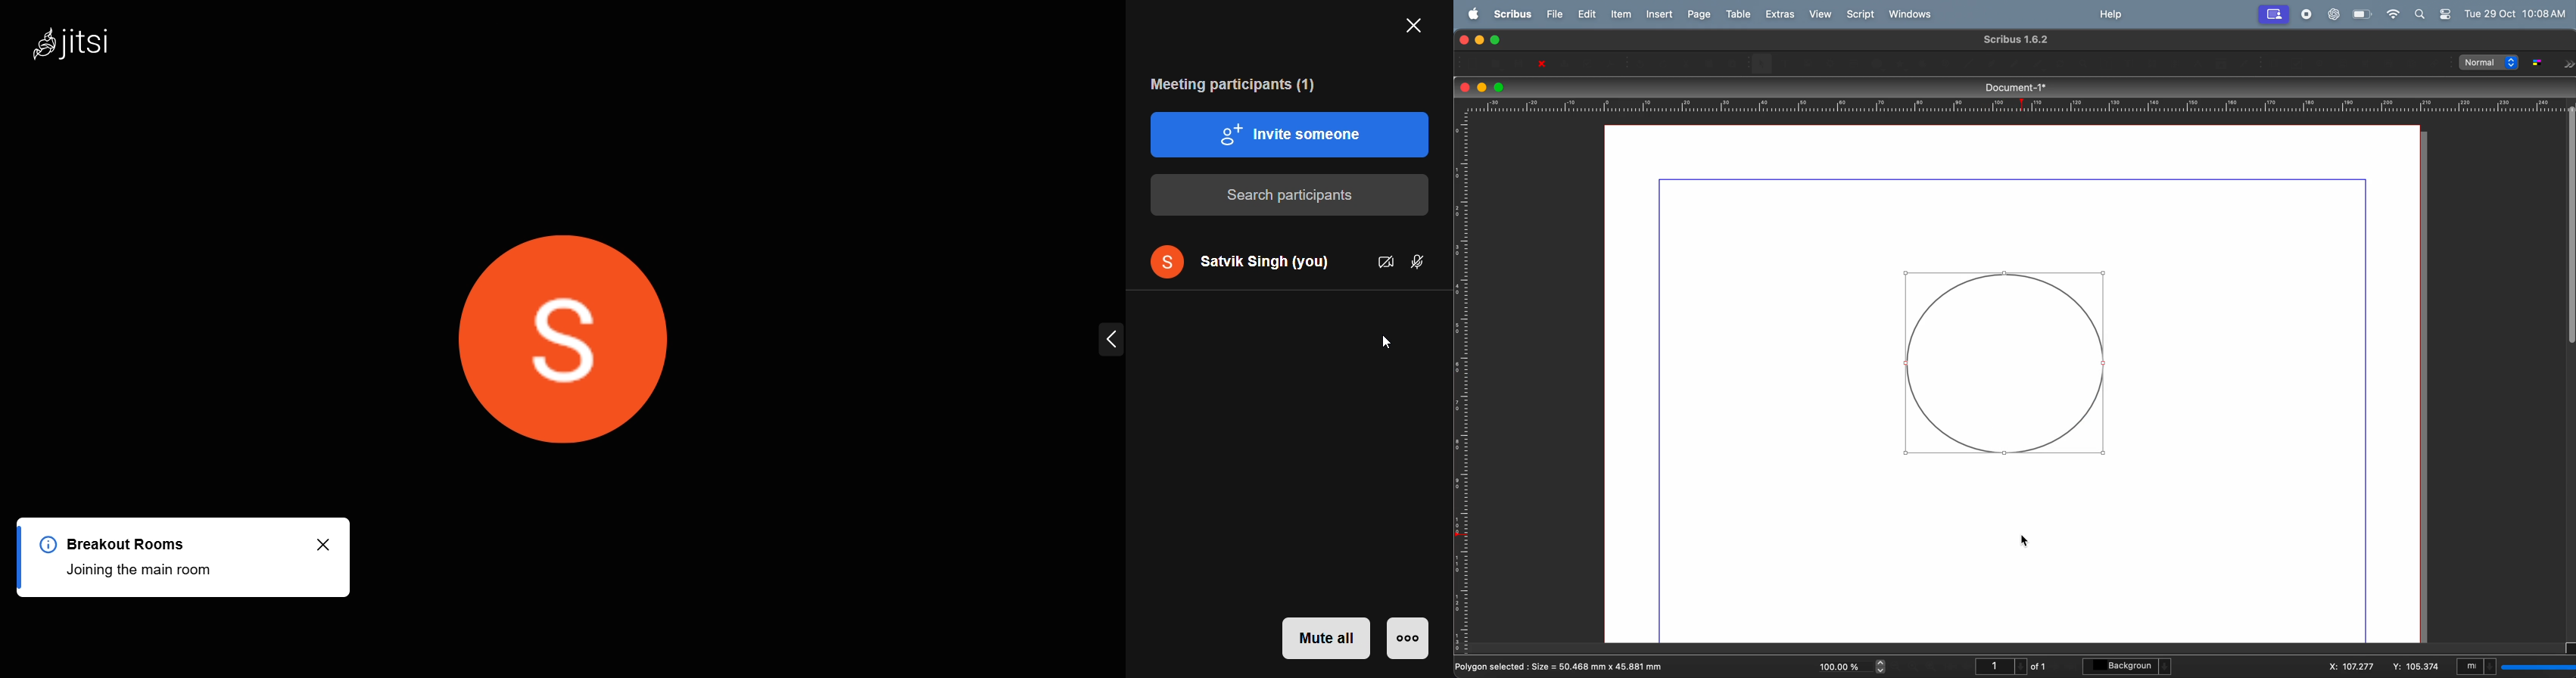  I want to click on apple widgets, so click(2435, 13).